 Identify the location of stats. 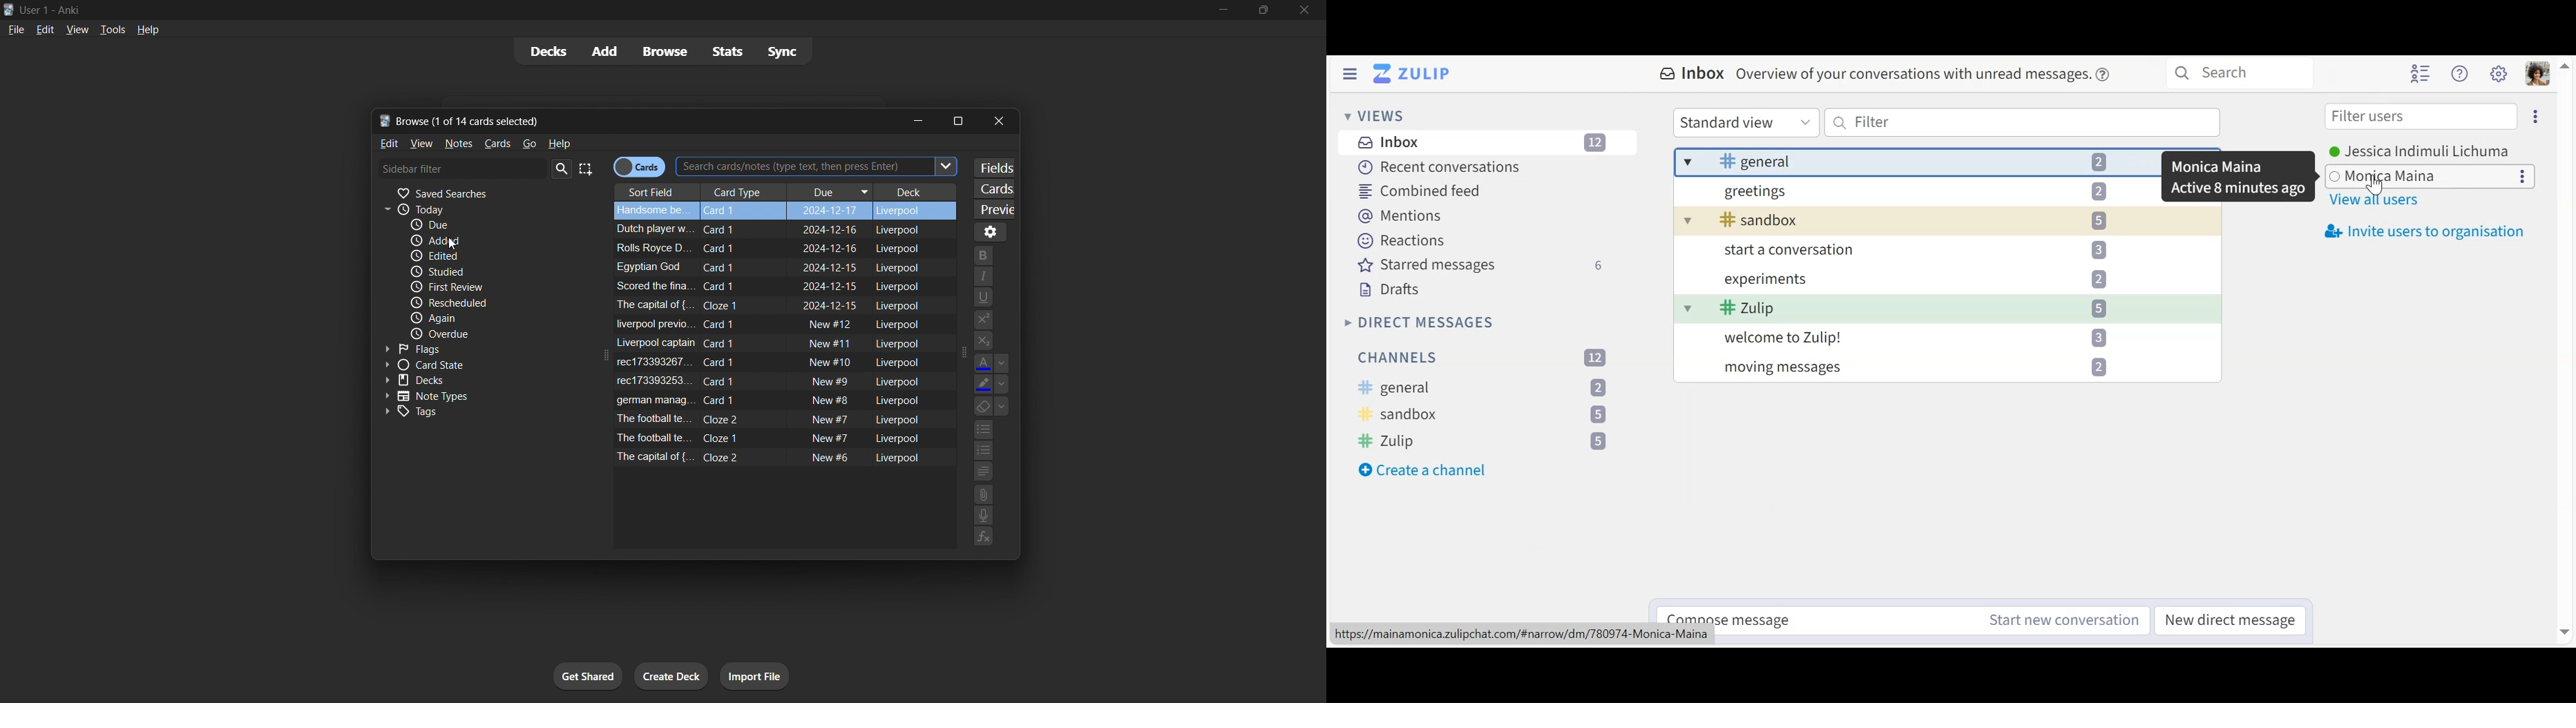
(728, 51).